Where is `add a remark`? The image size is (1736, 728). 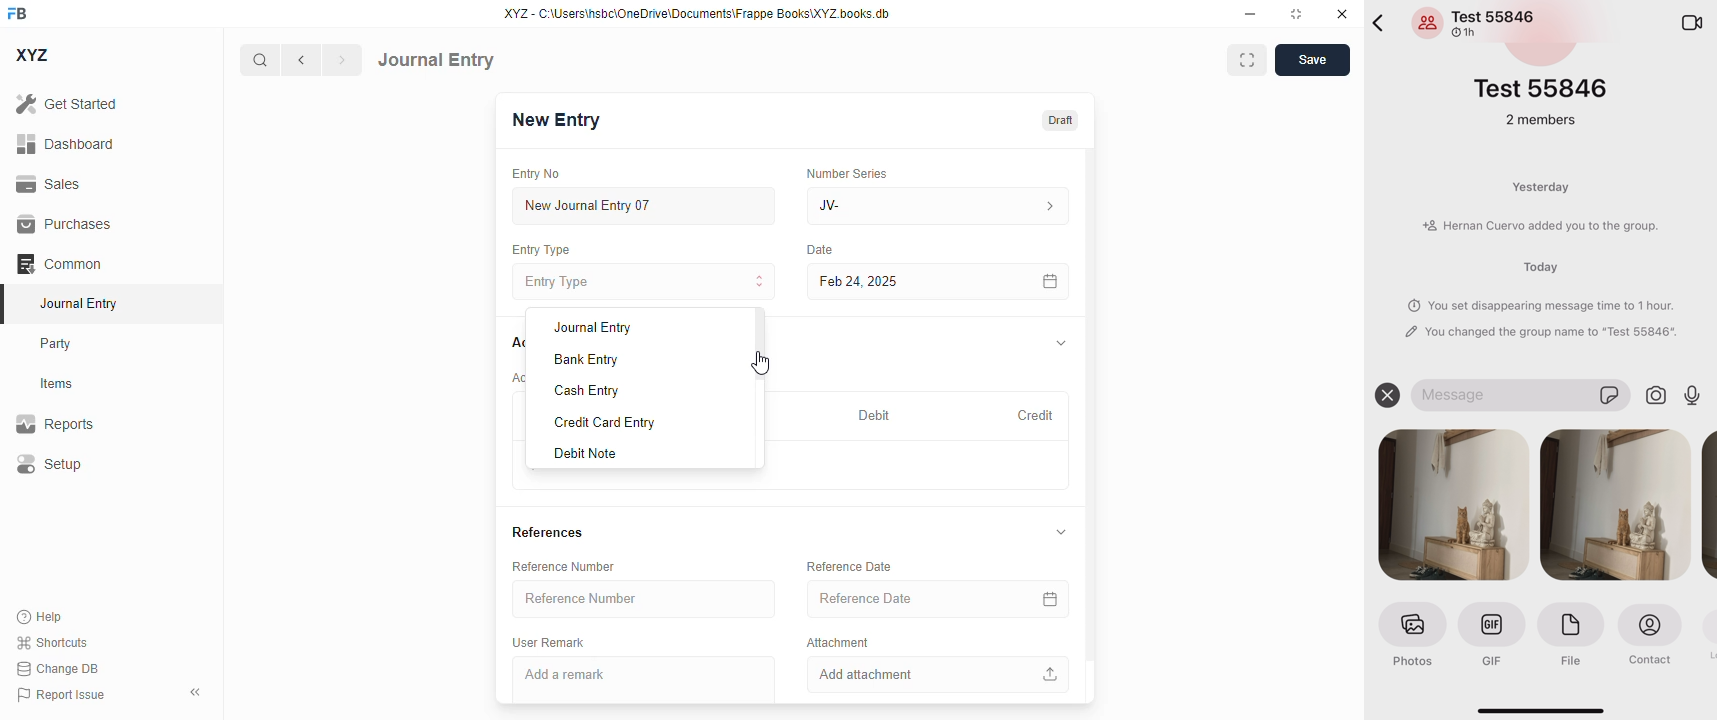
add a remark is located at coordinates (643, 679).